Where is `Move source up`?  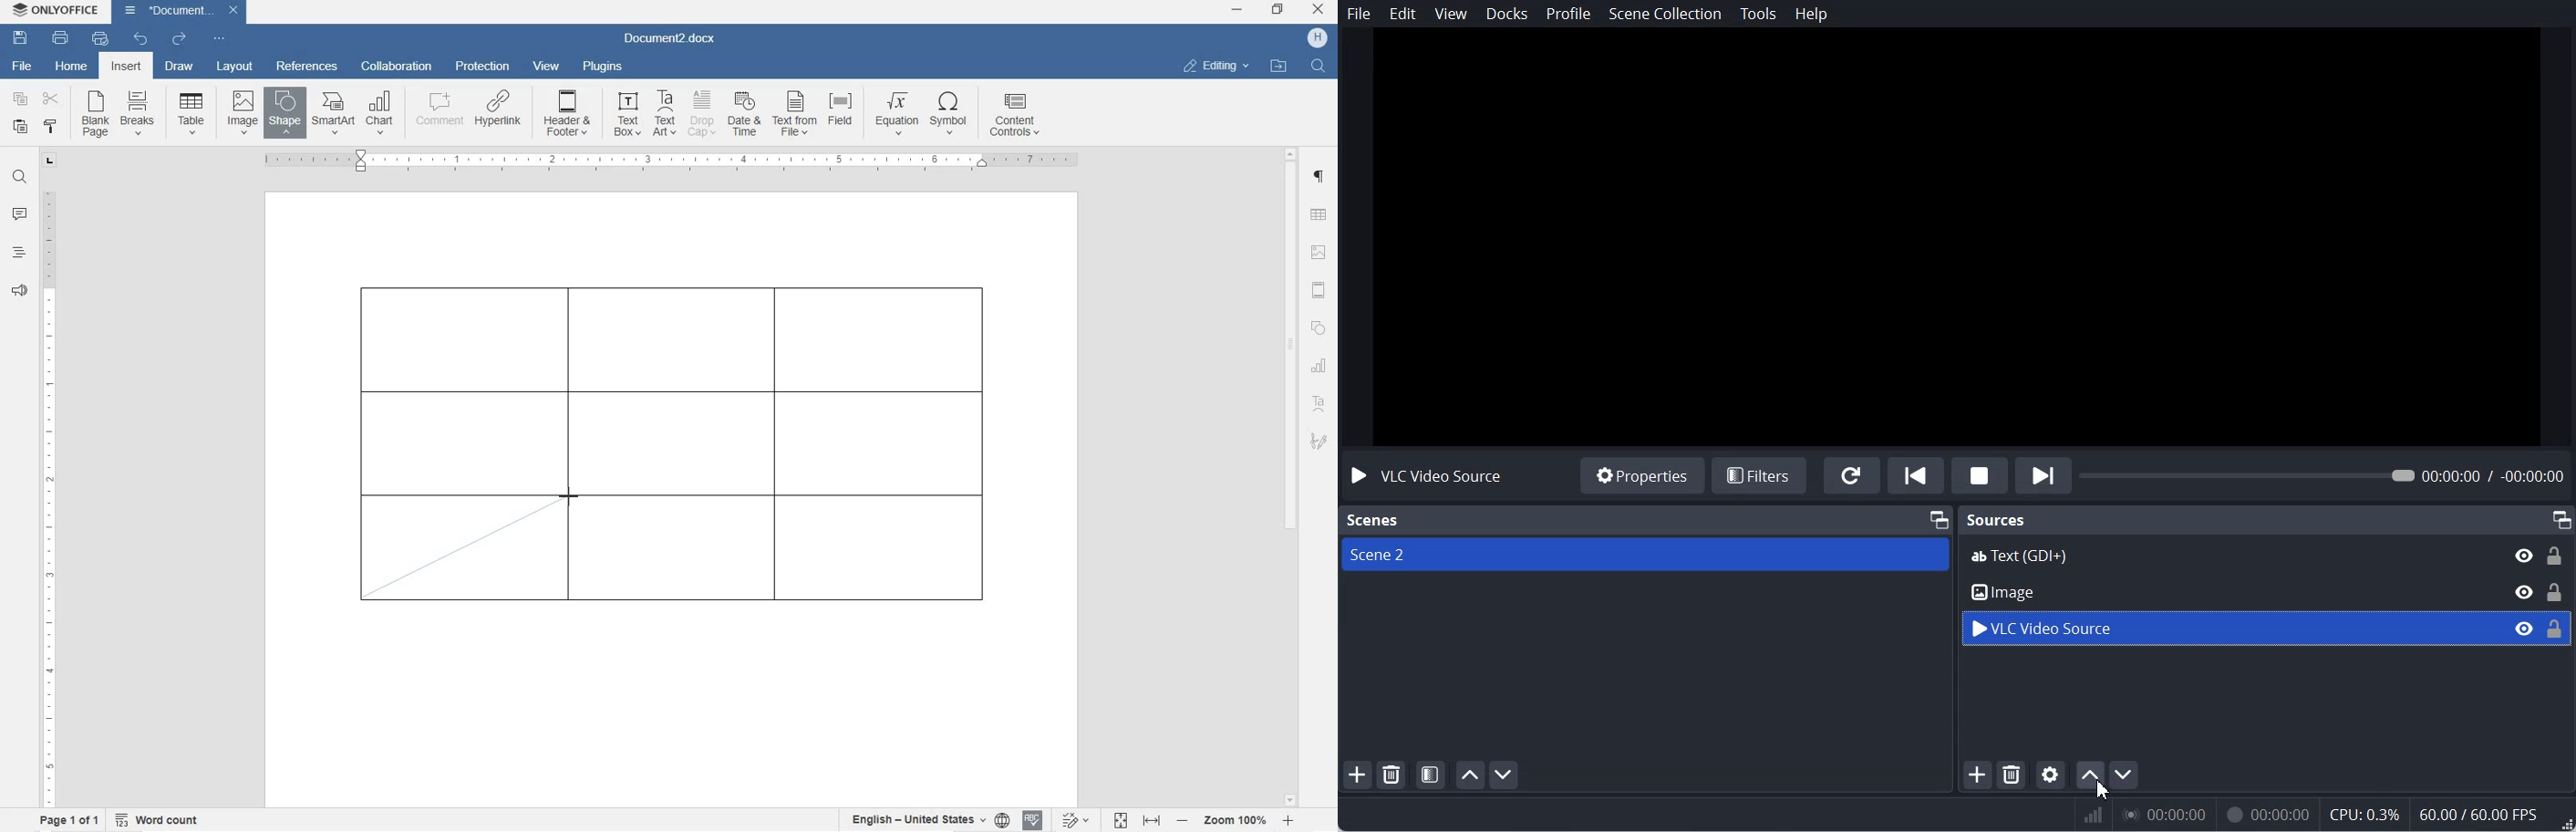
Move source up is located at coordinates (2090, 773).